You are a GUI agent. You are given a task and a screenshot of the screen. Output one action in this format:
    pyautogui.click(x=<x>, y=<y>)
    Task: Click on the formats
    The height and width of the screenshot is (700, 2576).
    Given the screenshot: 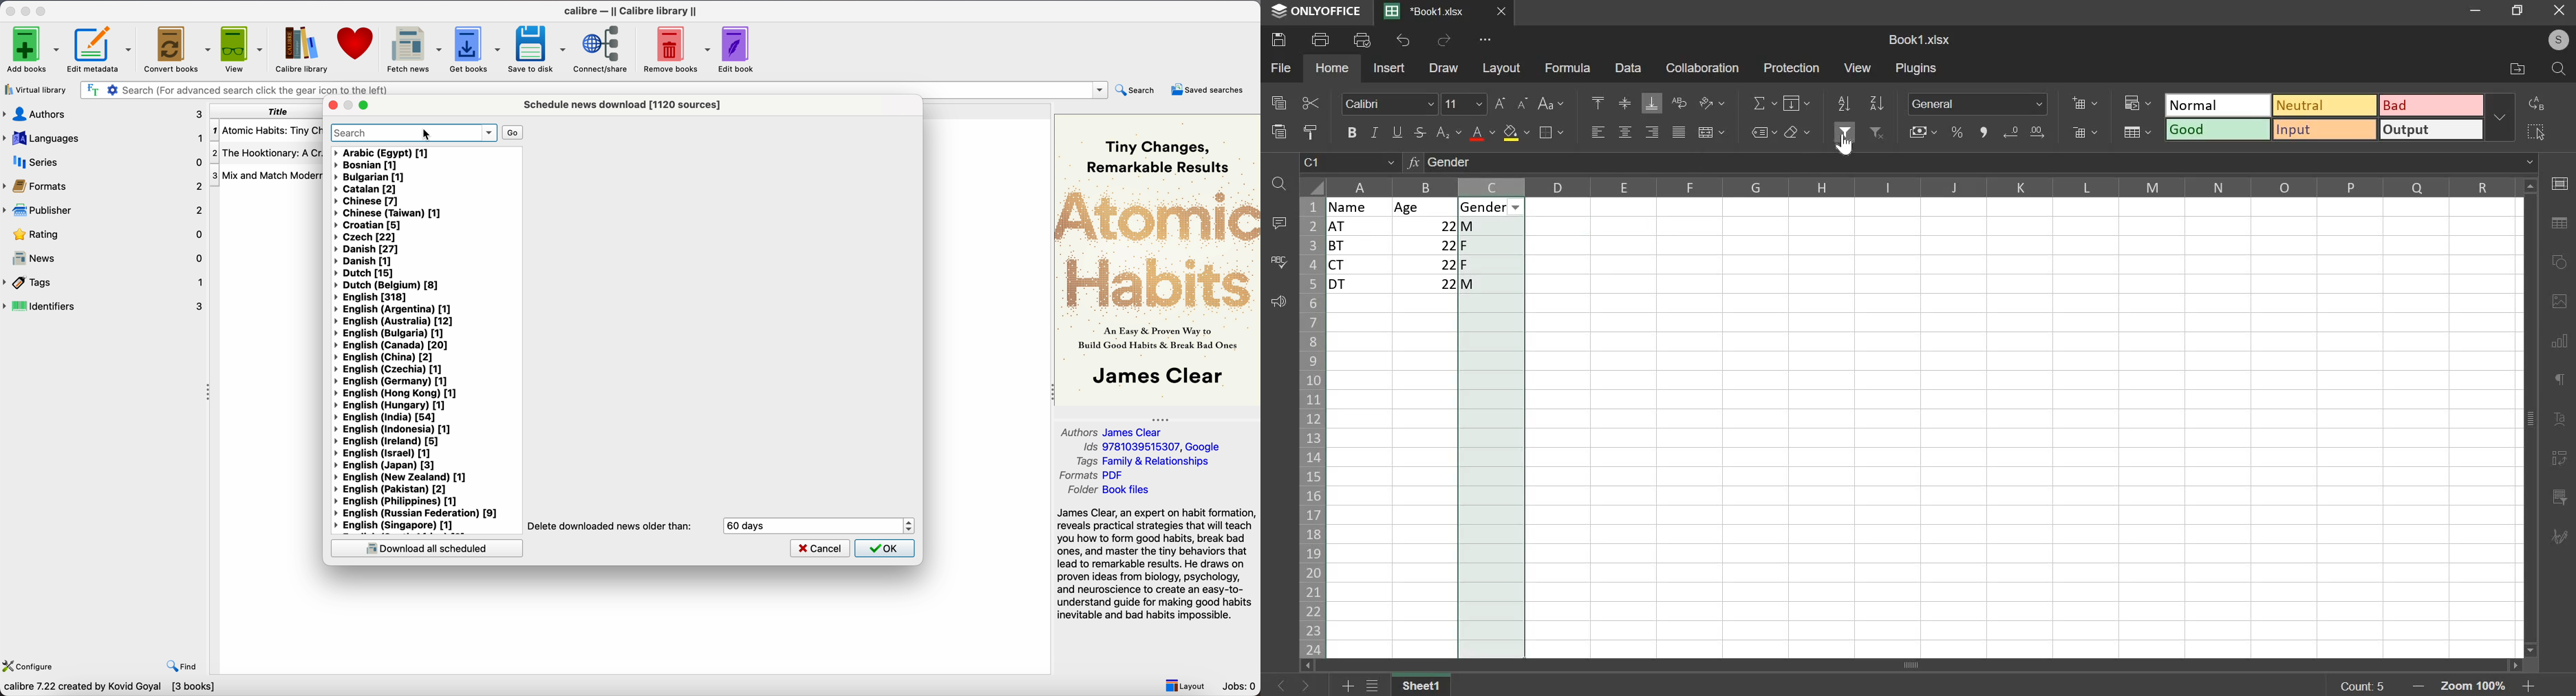 What is the action you would take?
    pyautogui.click(x=102, y=185)
    